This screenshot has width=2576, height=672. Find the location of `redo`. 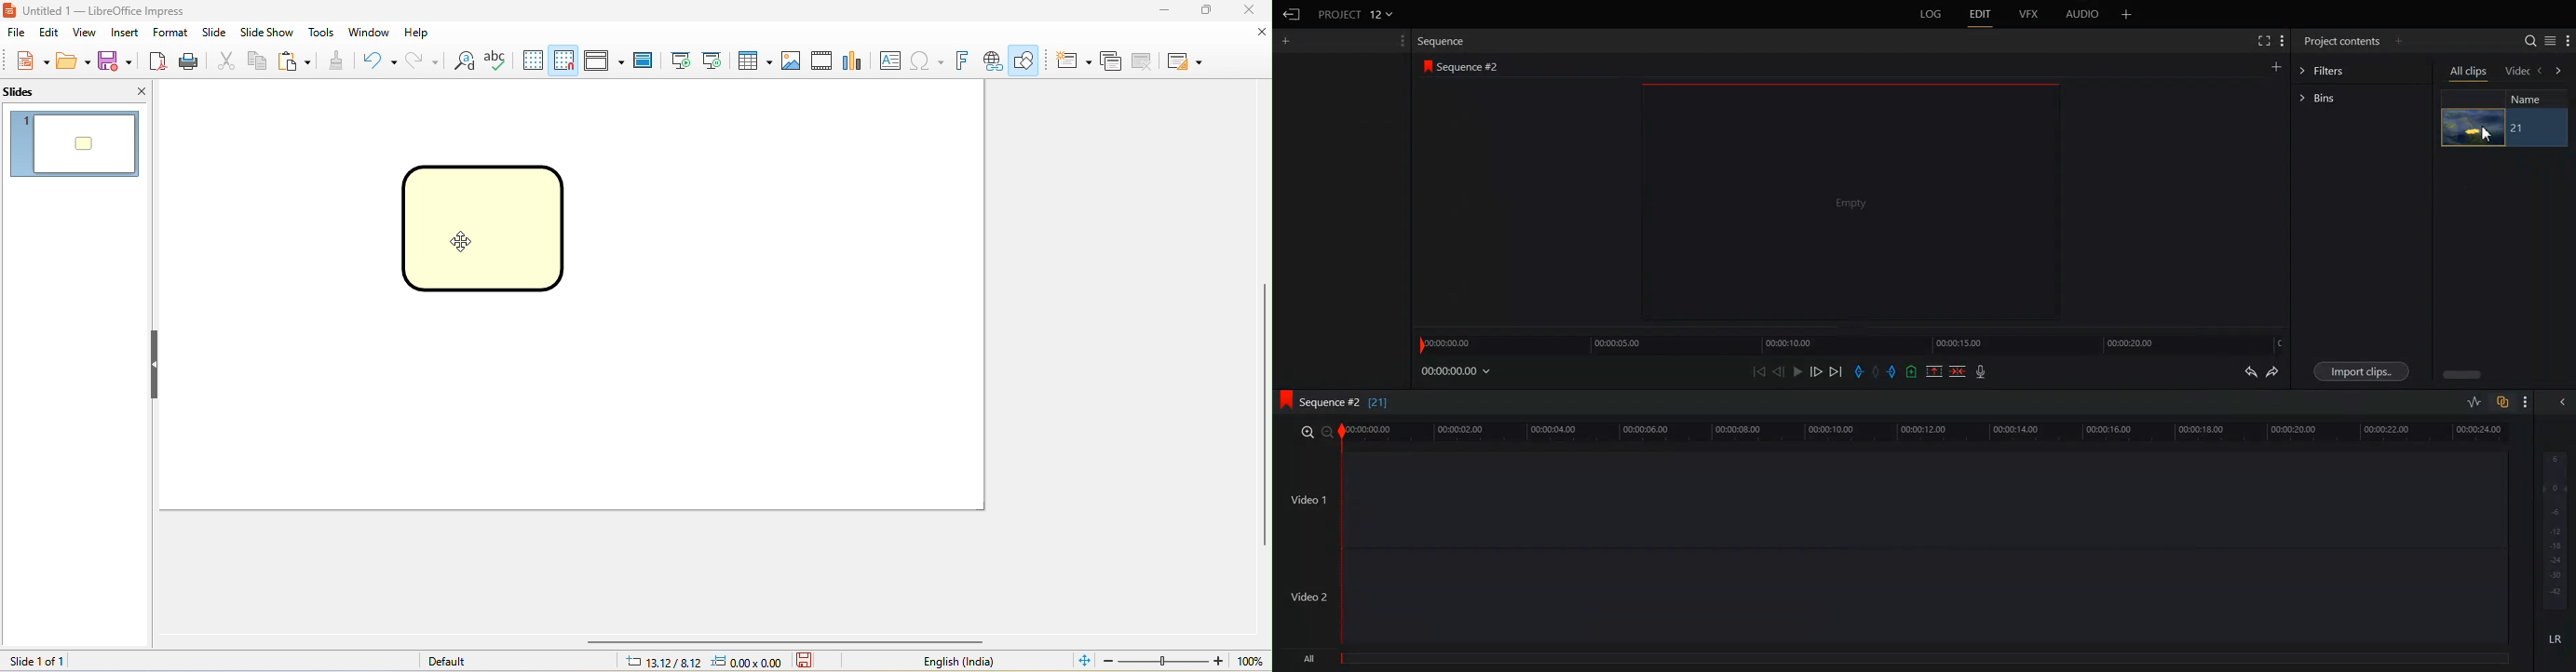

redo is located at coordinates (419, 60).